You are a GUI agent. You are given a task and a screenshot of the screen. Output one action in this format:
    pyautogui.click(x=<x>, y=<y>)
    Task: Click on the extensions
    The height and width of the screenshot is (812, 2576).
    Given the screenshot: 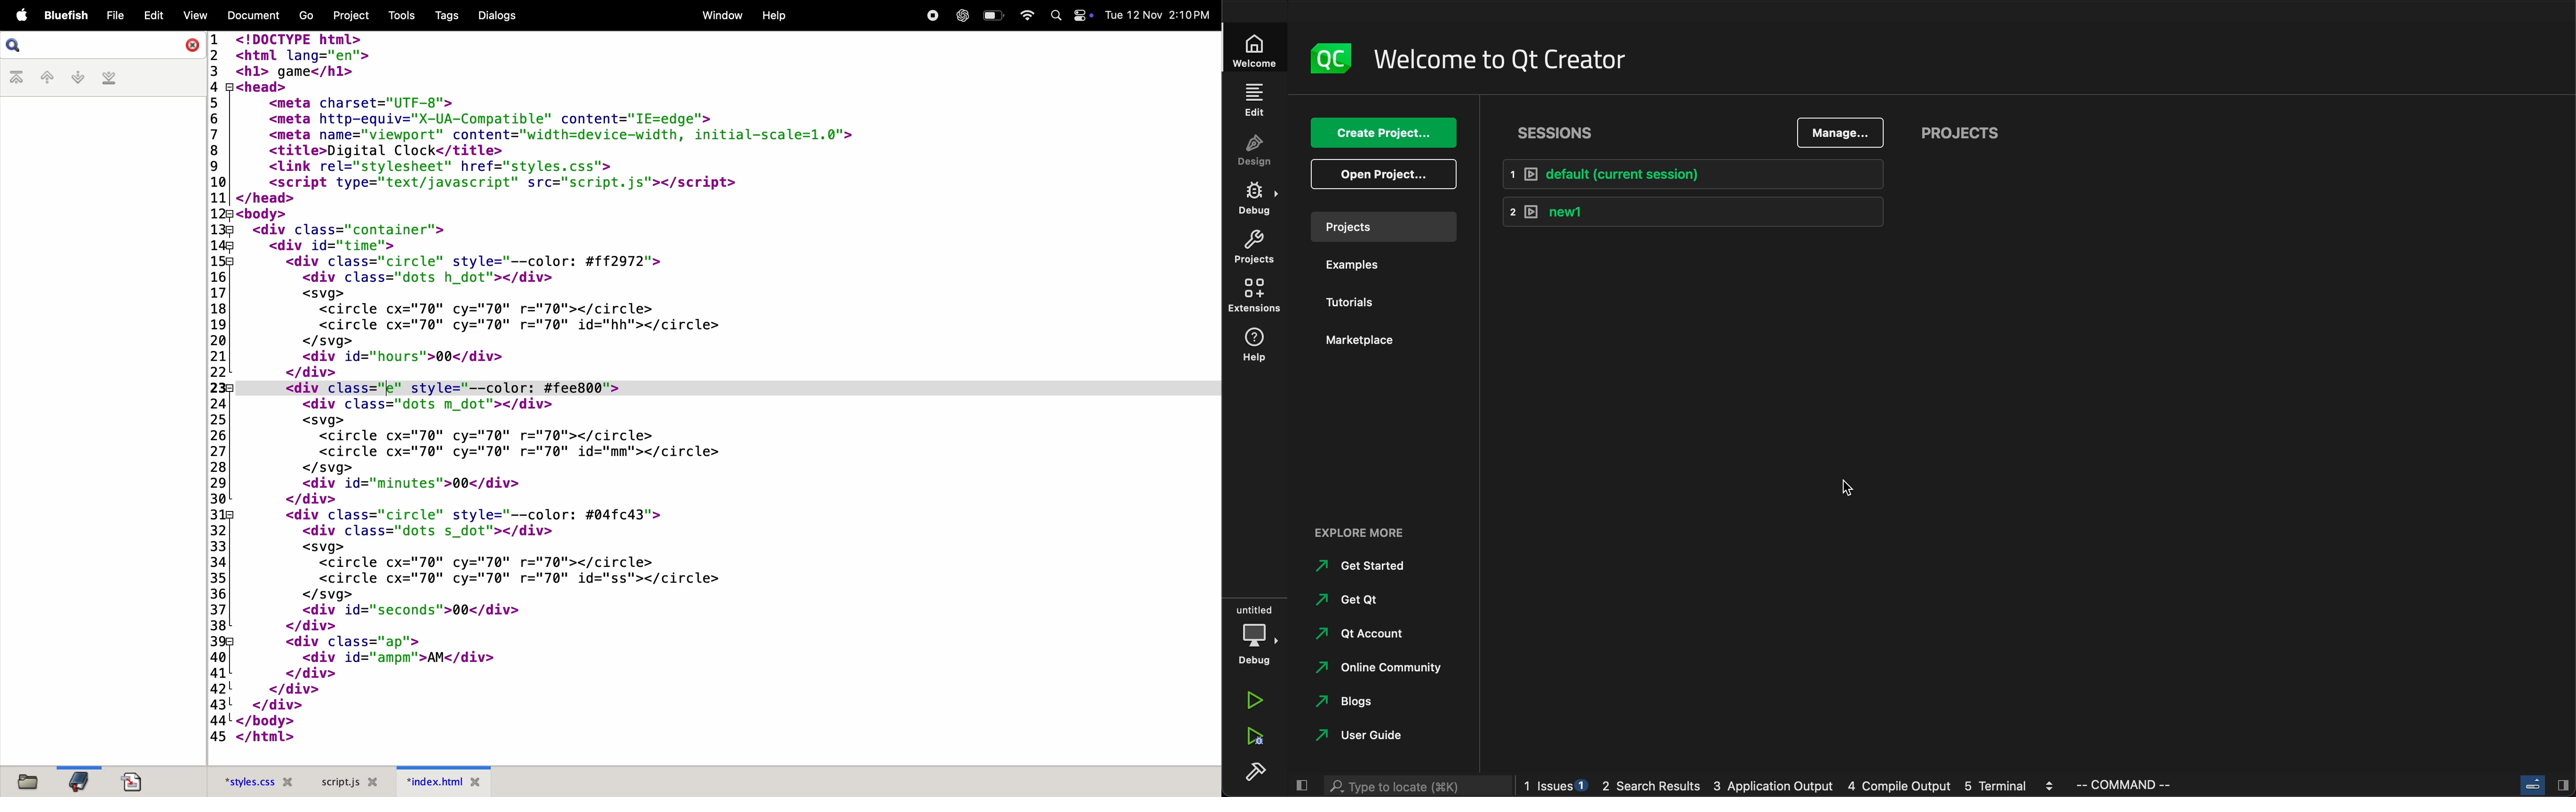 What is the action you would take?
    pyautogui.click(x=1254, y=296)
    